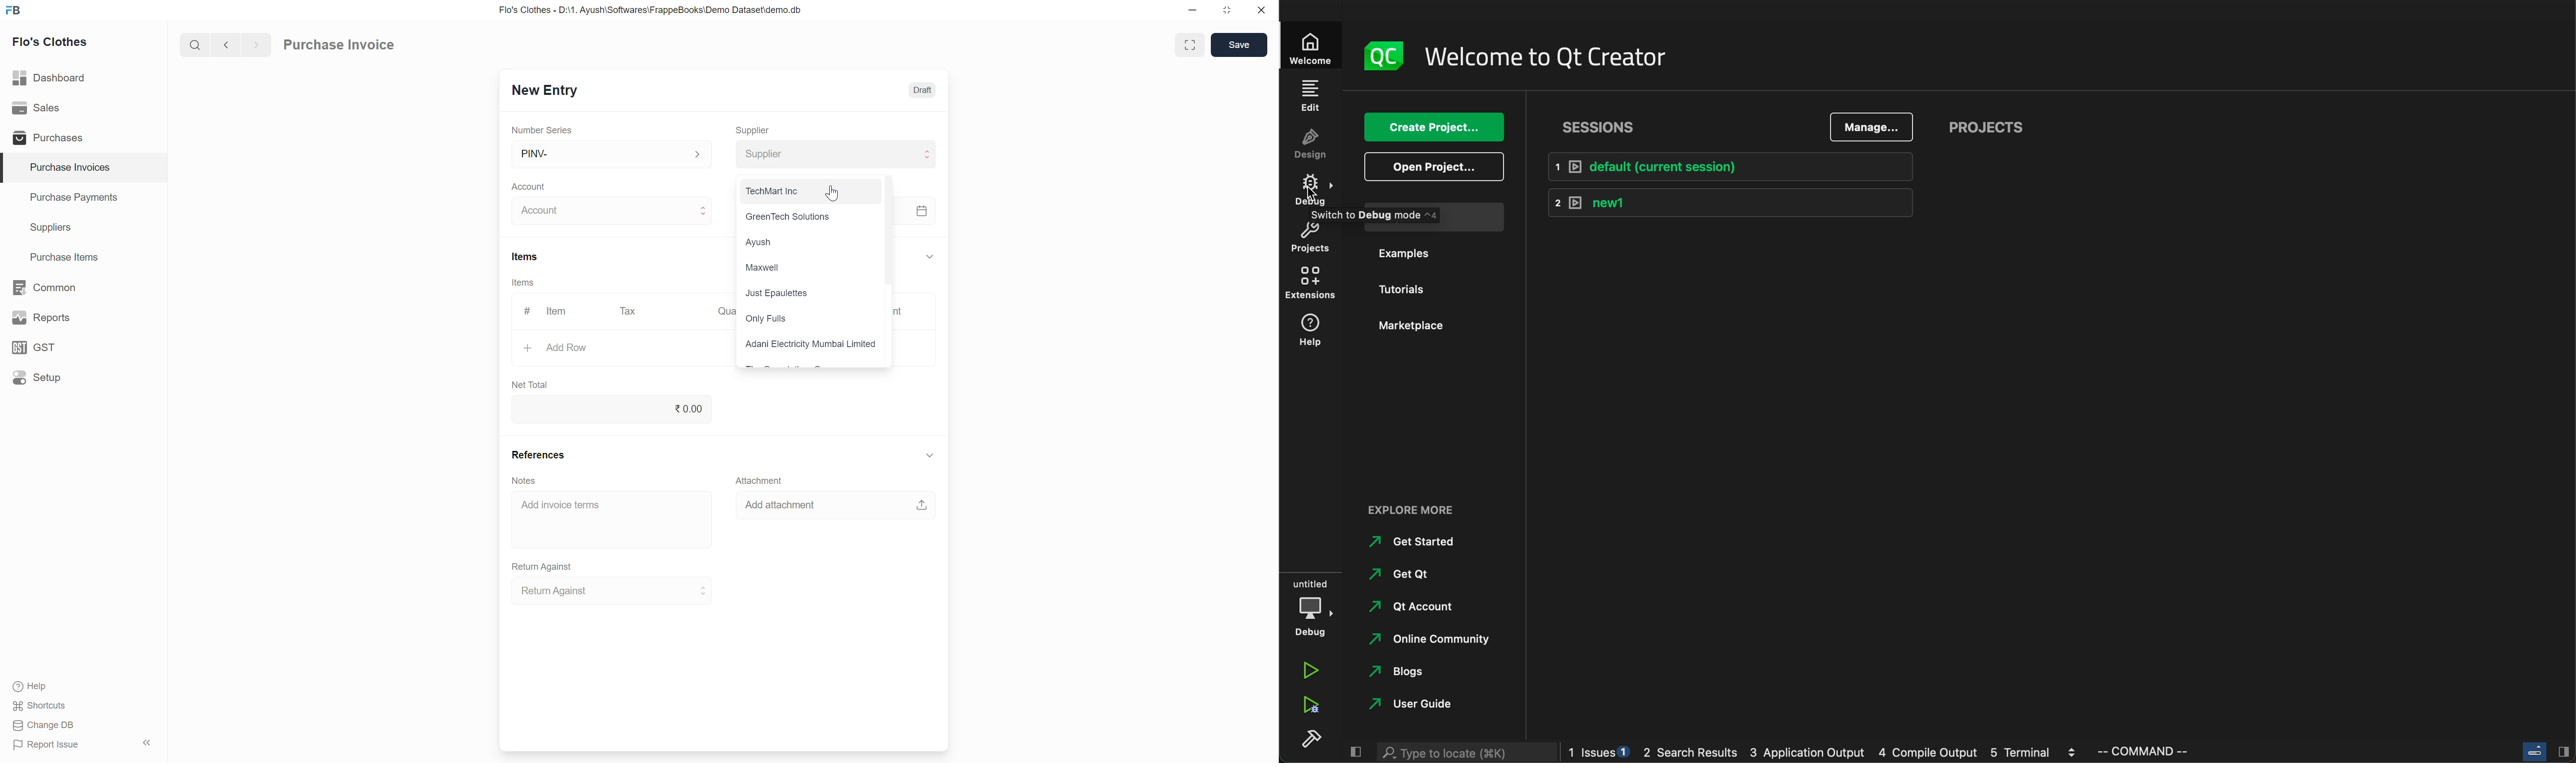  Describe the element at coordinates (1596, 127) in the screenshot. I see `sessions` at that location.